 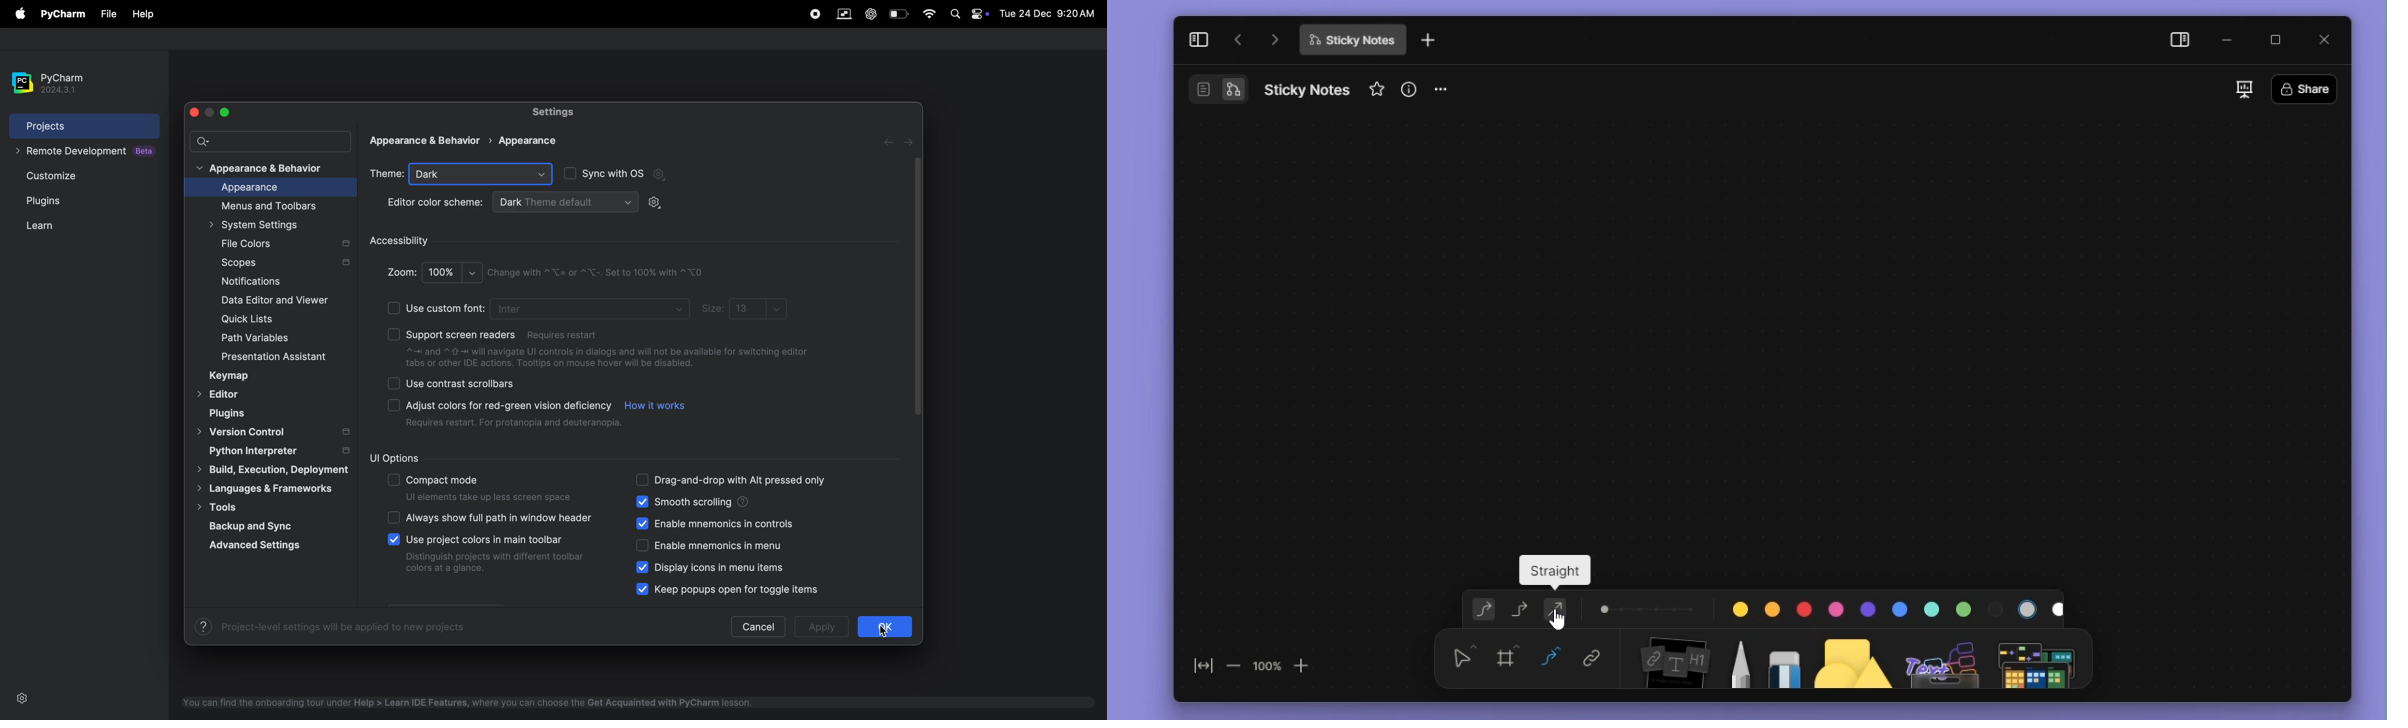 I want to click on other, so click(x=1944, y=658).